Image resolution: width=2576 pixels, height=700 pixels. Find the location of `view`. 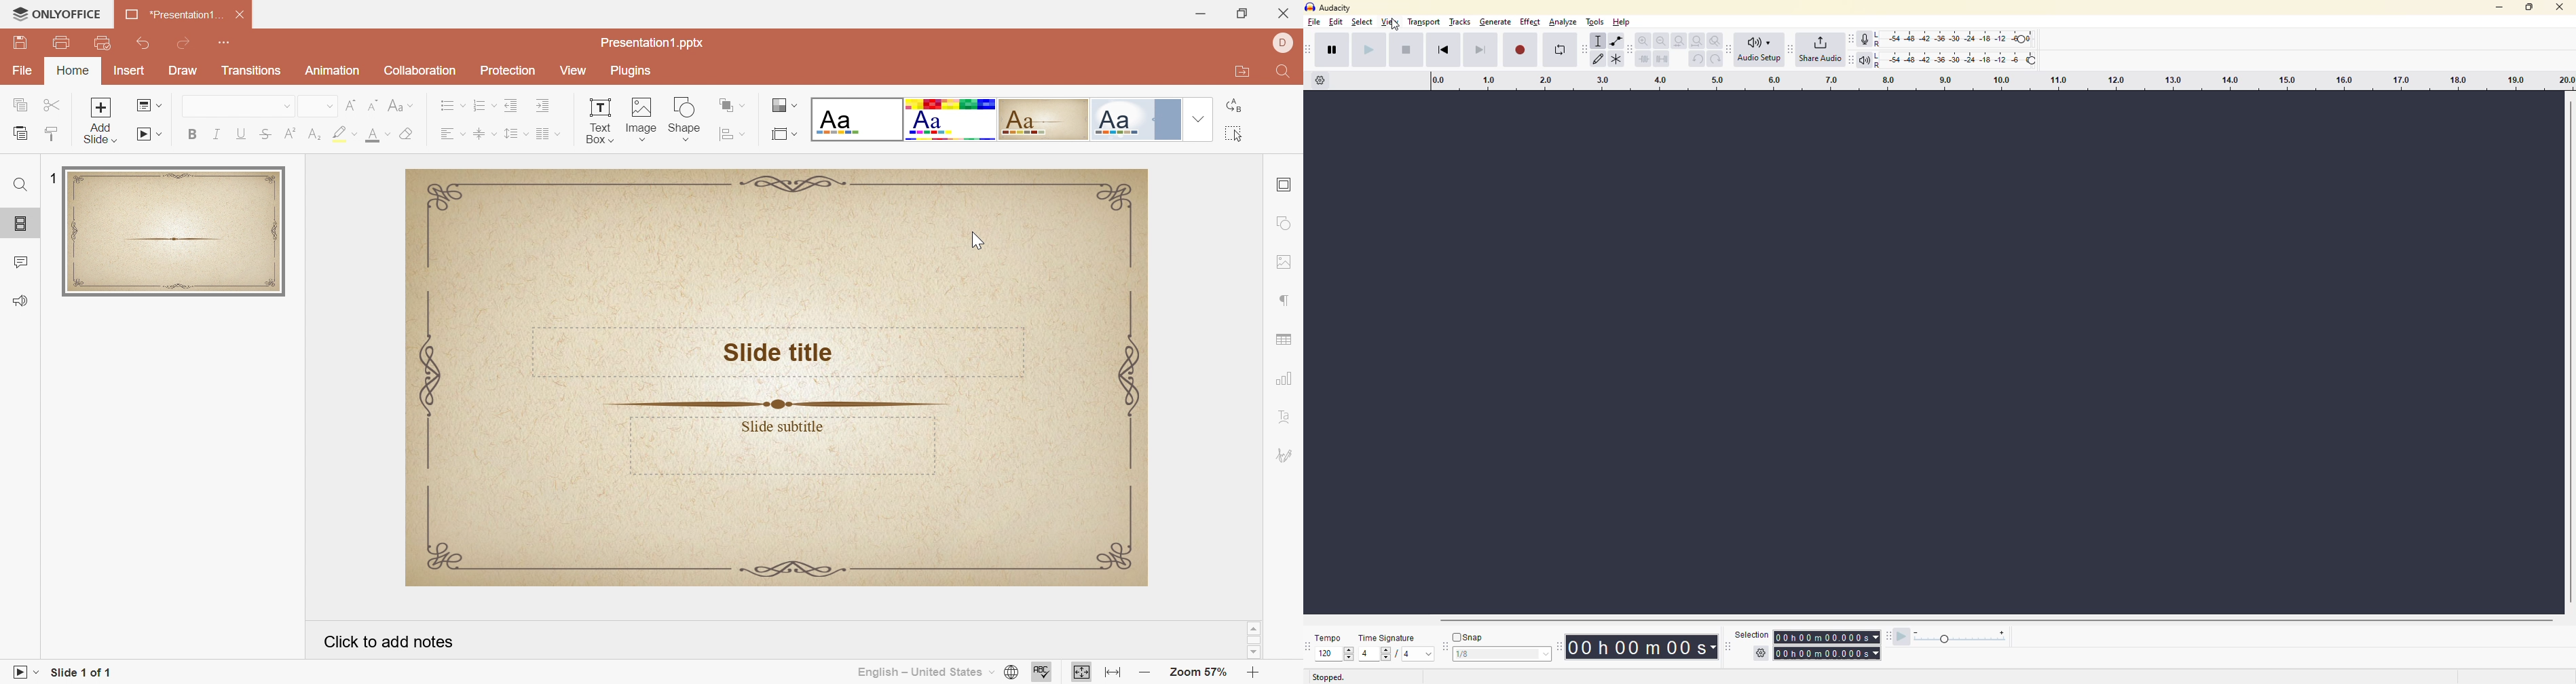

view is located at coordinates (1391, 23).